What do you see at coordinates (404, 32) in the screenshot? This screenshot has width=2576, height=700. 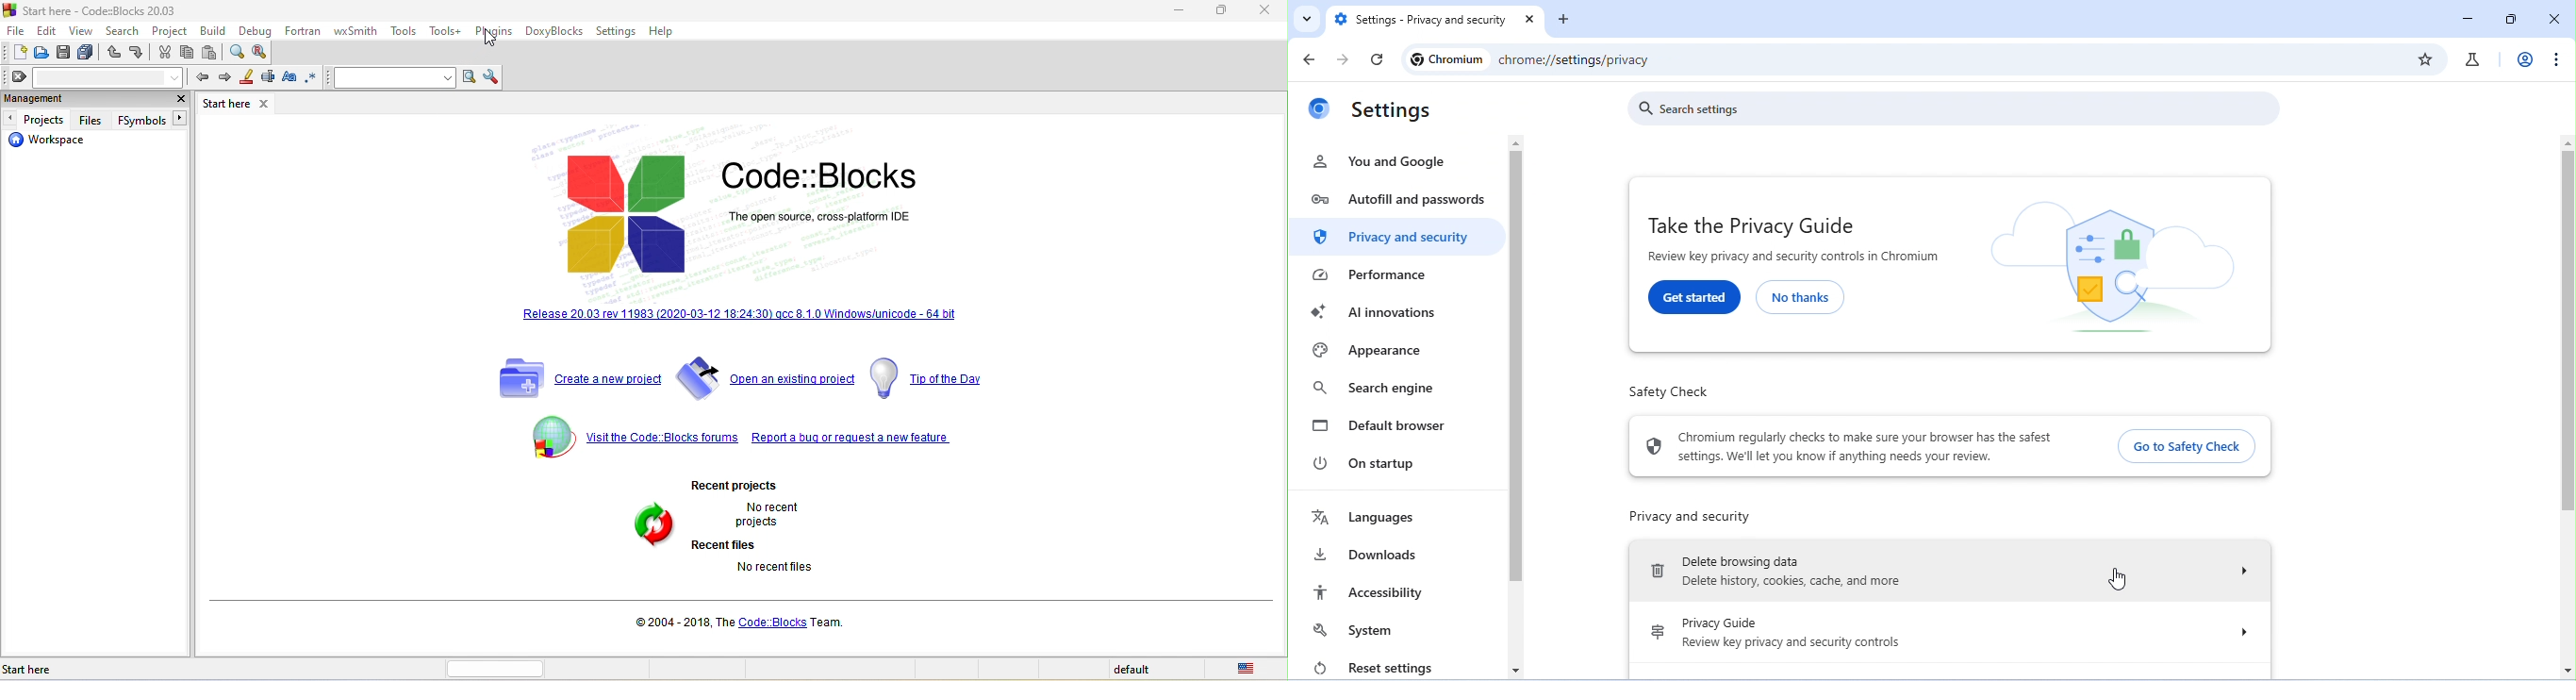 I see `tools` at bounding box center [404, 32].